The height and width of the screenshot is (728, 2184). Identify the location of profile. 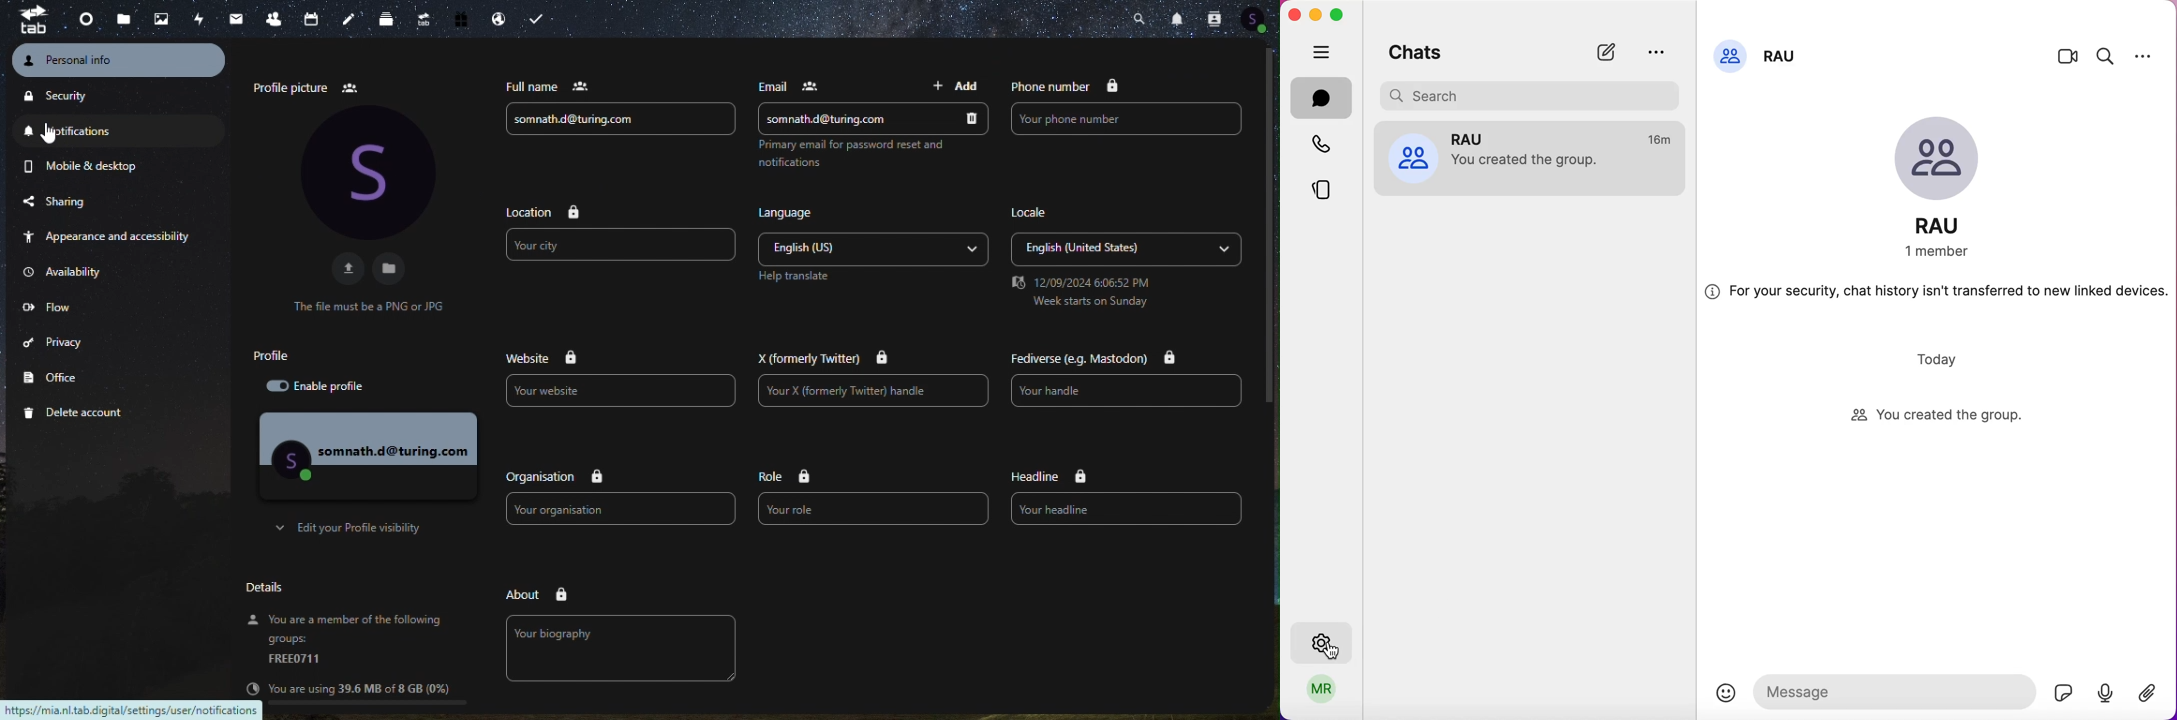
(300, 355).